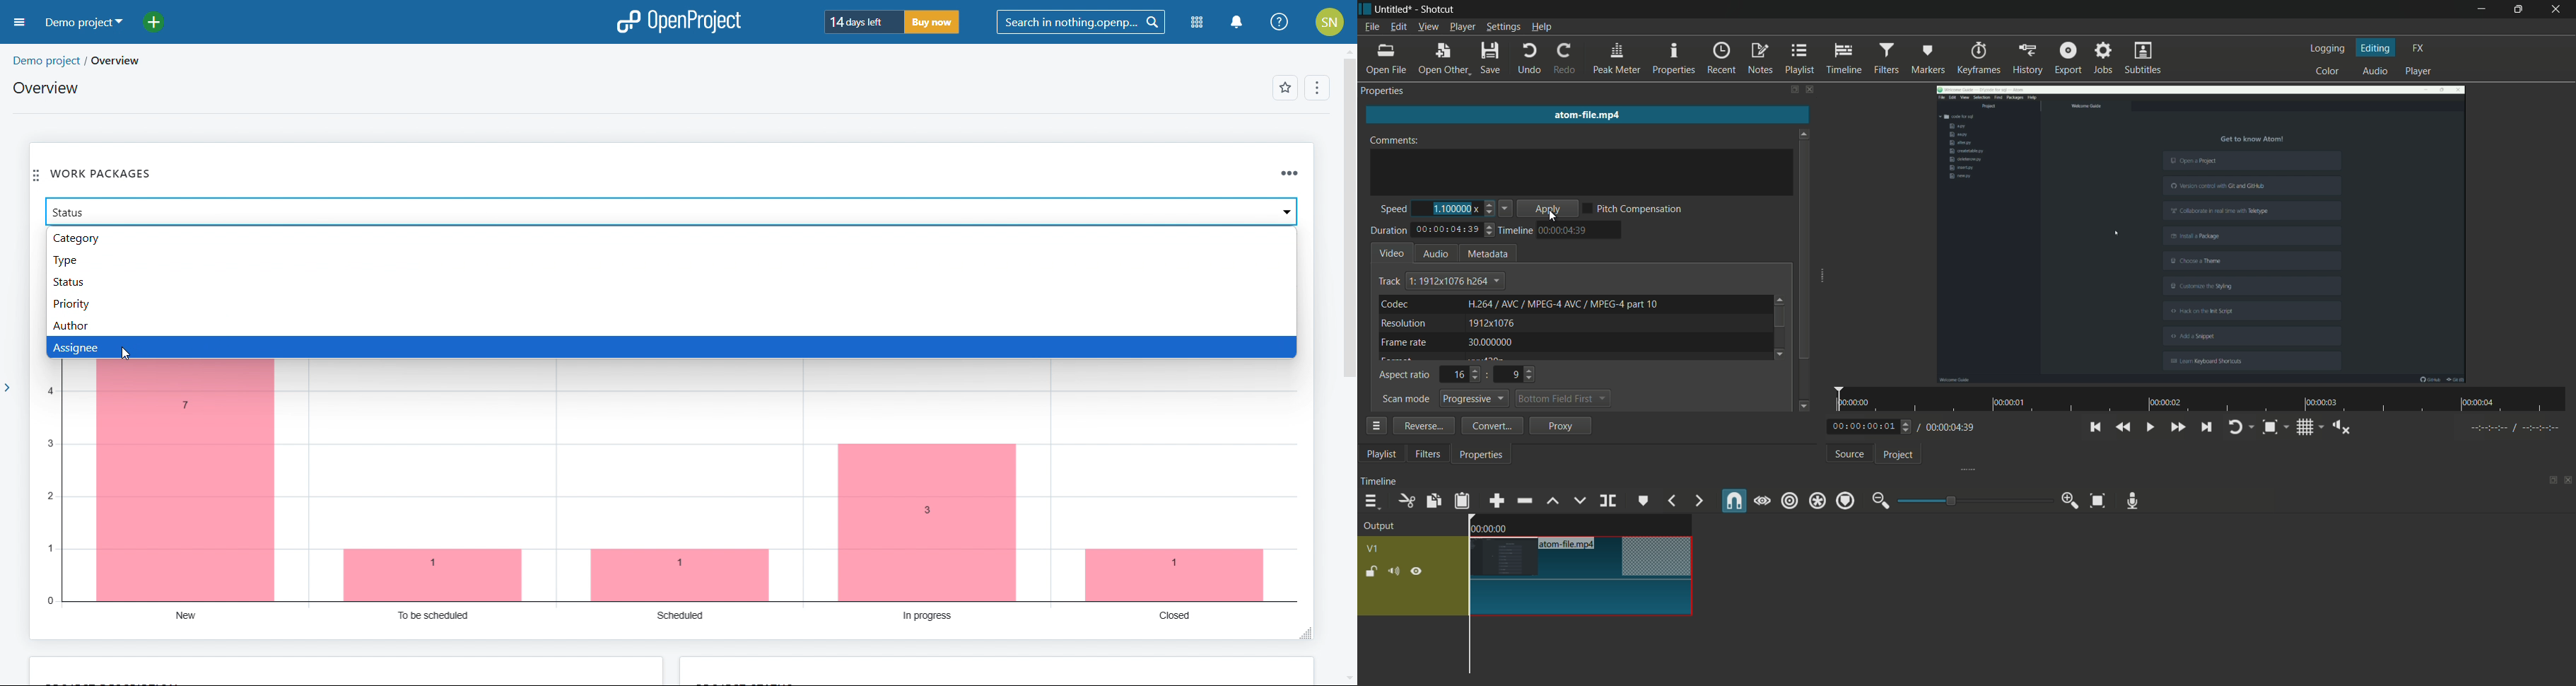 This screenshot has width=2576, height=700. What do you see at coordinates (161, 23) in the screenshot?
I see `add project` at bounding box center [161, 23].